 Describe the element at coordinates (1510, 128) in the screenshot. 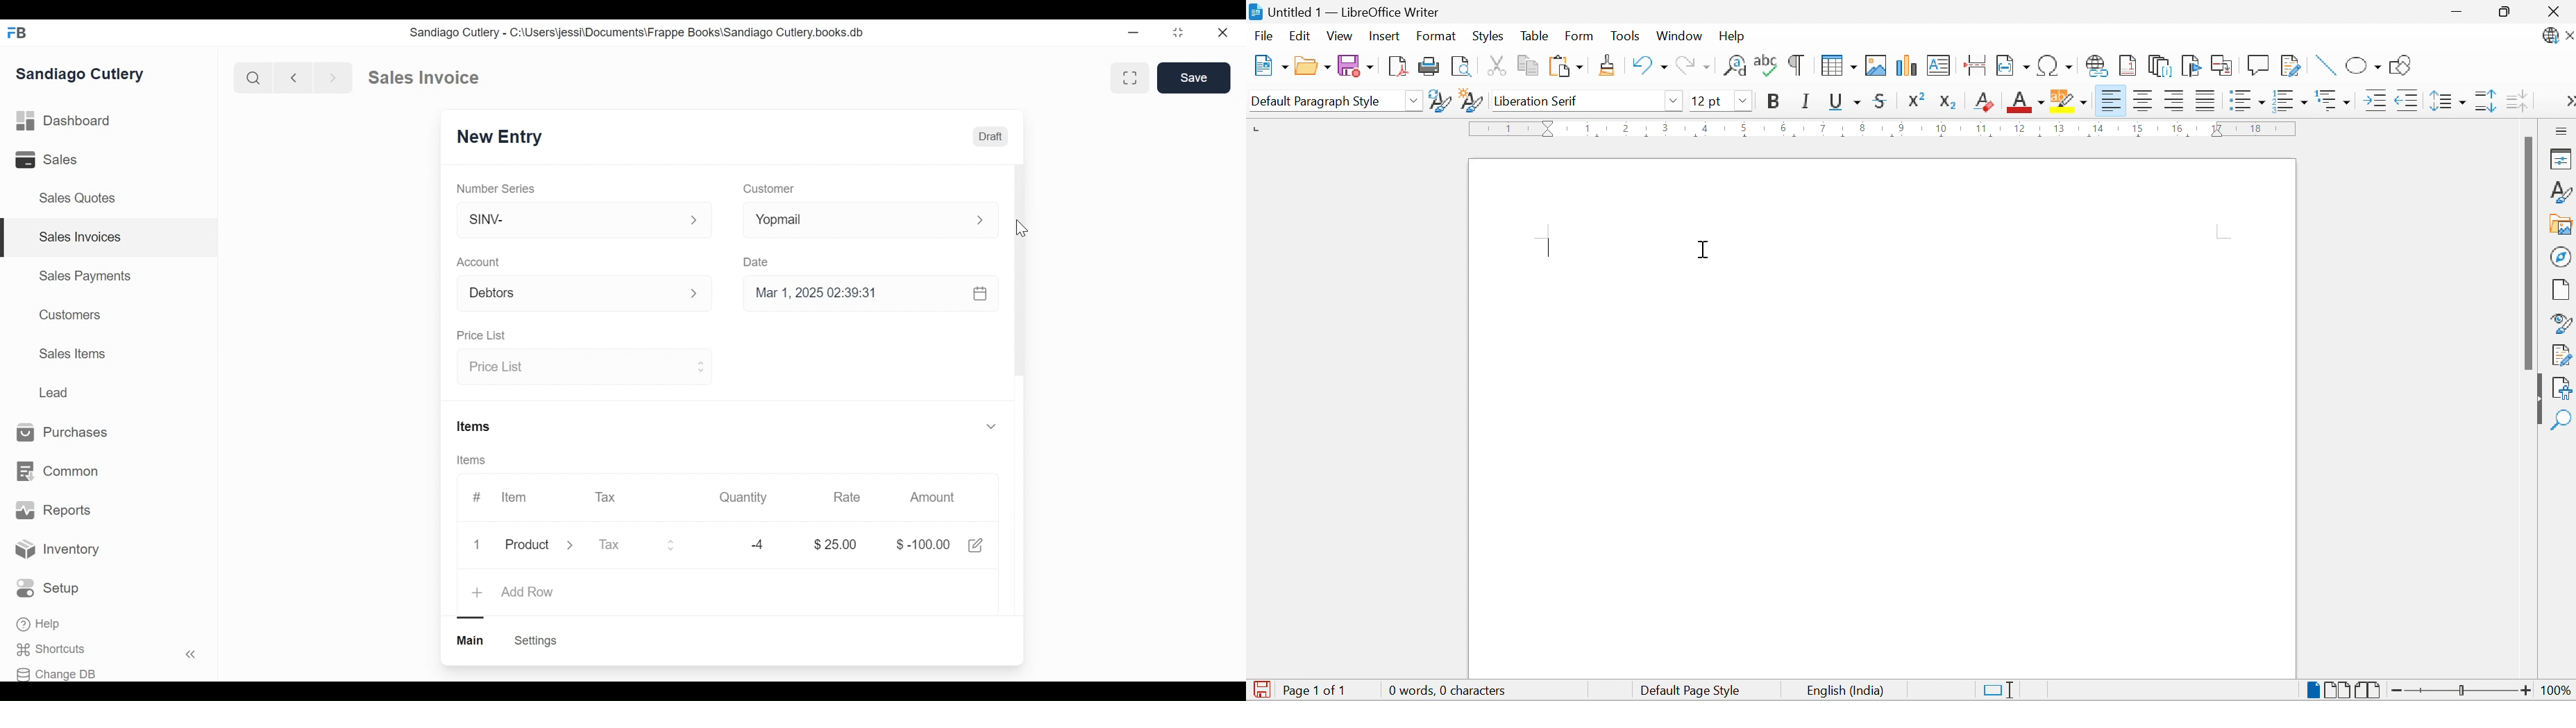

I see `1` at that location.